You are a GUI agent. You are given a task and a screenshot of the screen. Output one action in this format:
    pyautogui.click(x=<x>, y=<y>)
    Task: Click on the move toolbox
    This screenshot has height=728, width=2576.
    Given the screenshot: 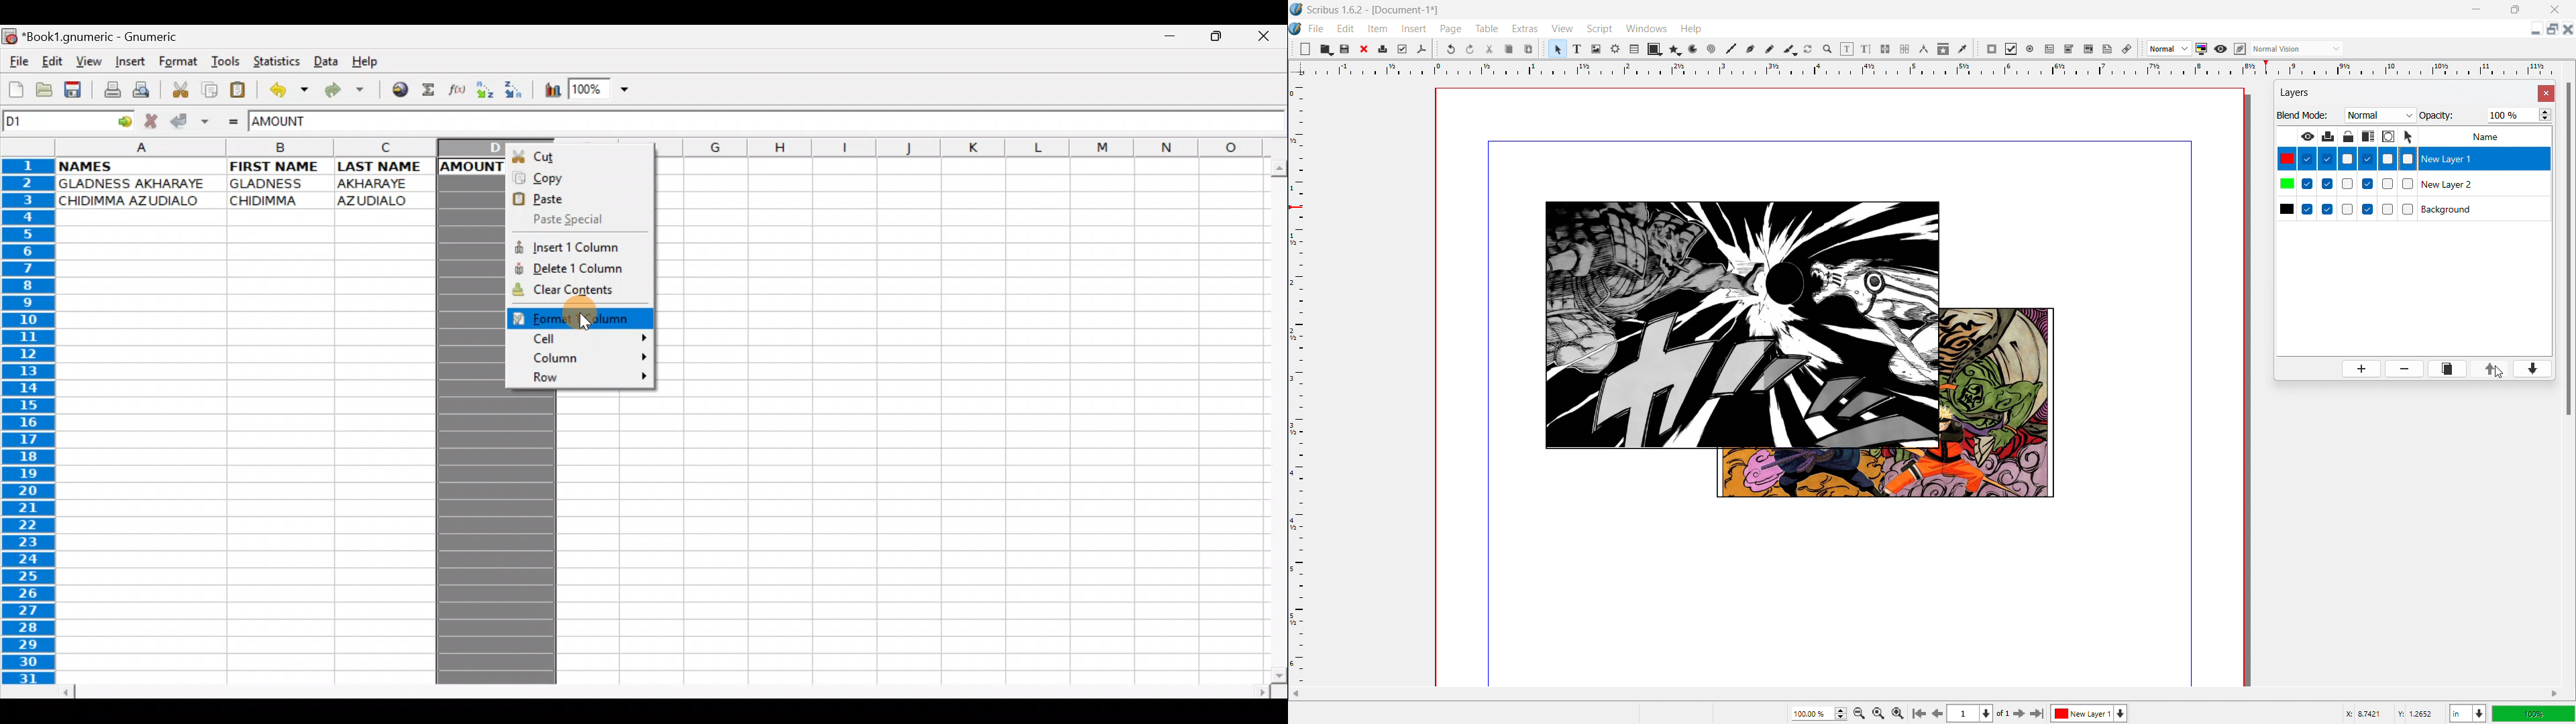 What is the action you would take?
    pyautogui.click(x=1544, y=48)
    